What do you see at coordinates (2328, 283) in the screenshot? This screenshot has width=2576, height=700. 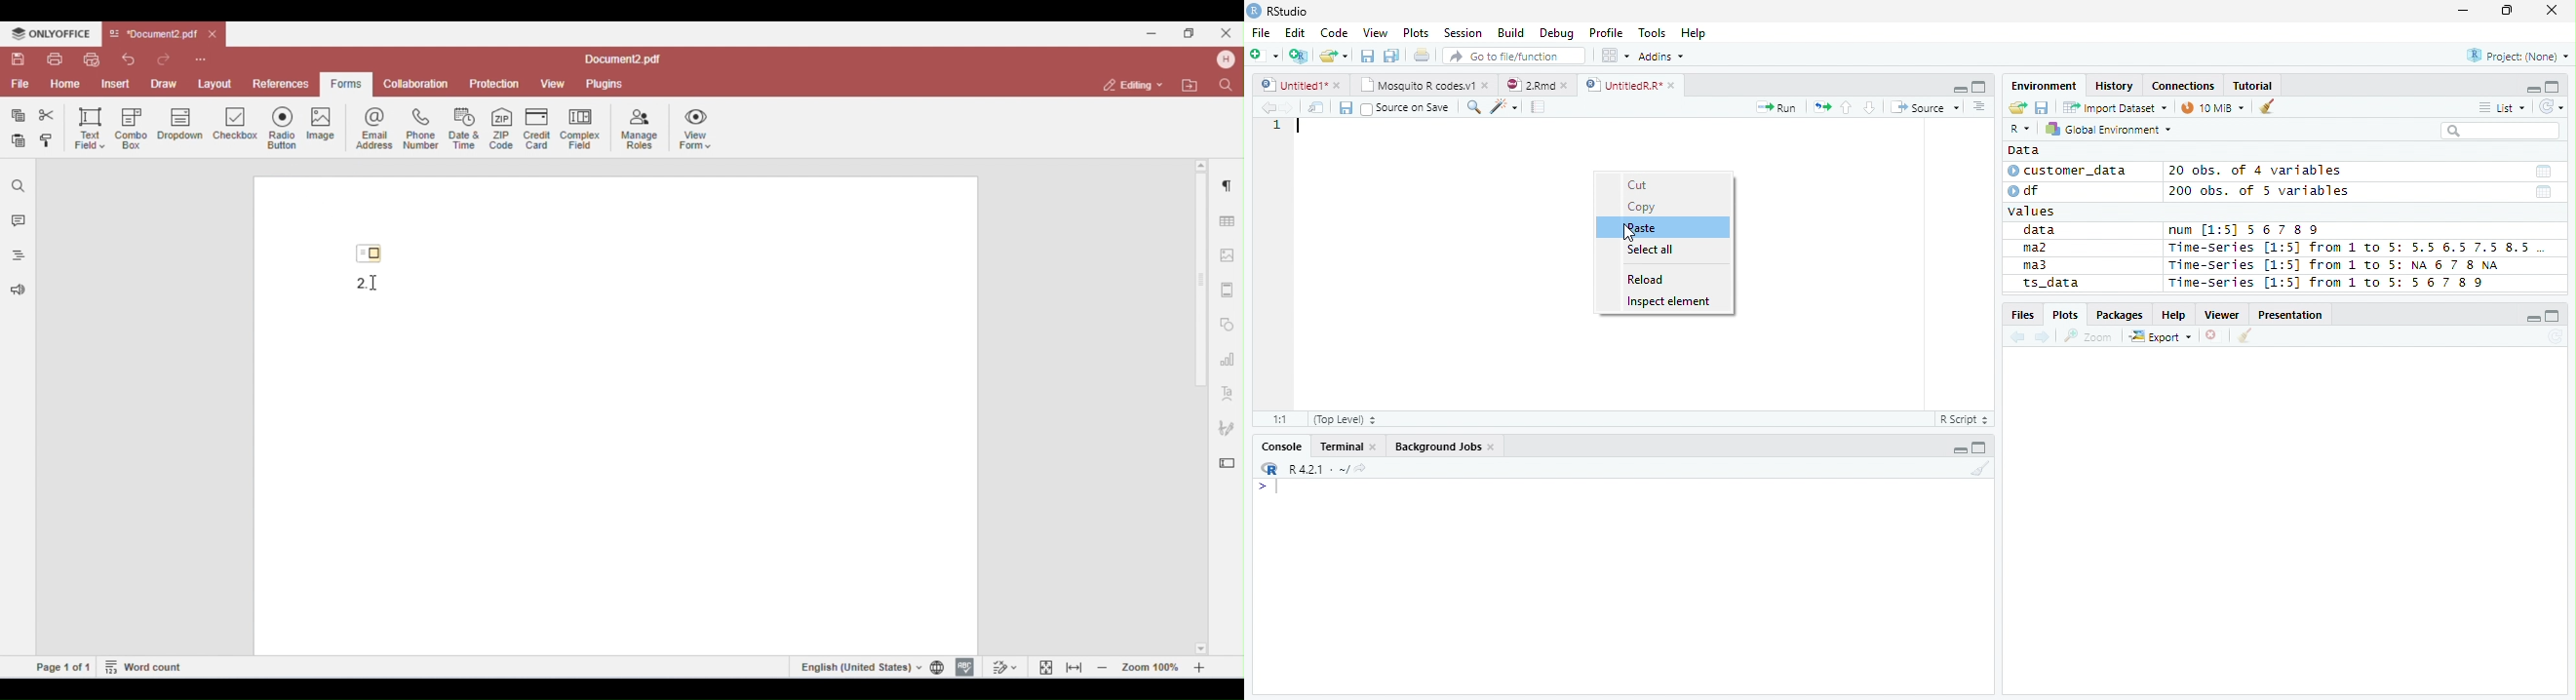 I see `Time-Series [1:5] from 1 to 5: 56 7 8 9` at bounding box center [2328, 283].